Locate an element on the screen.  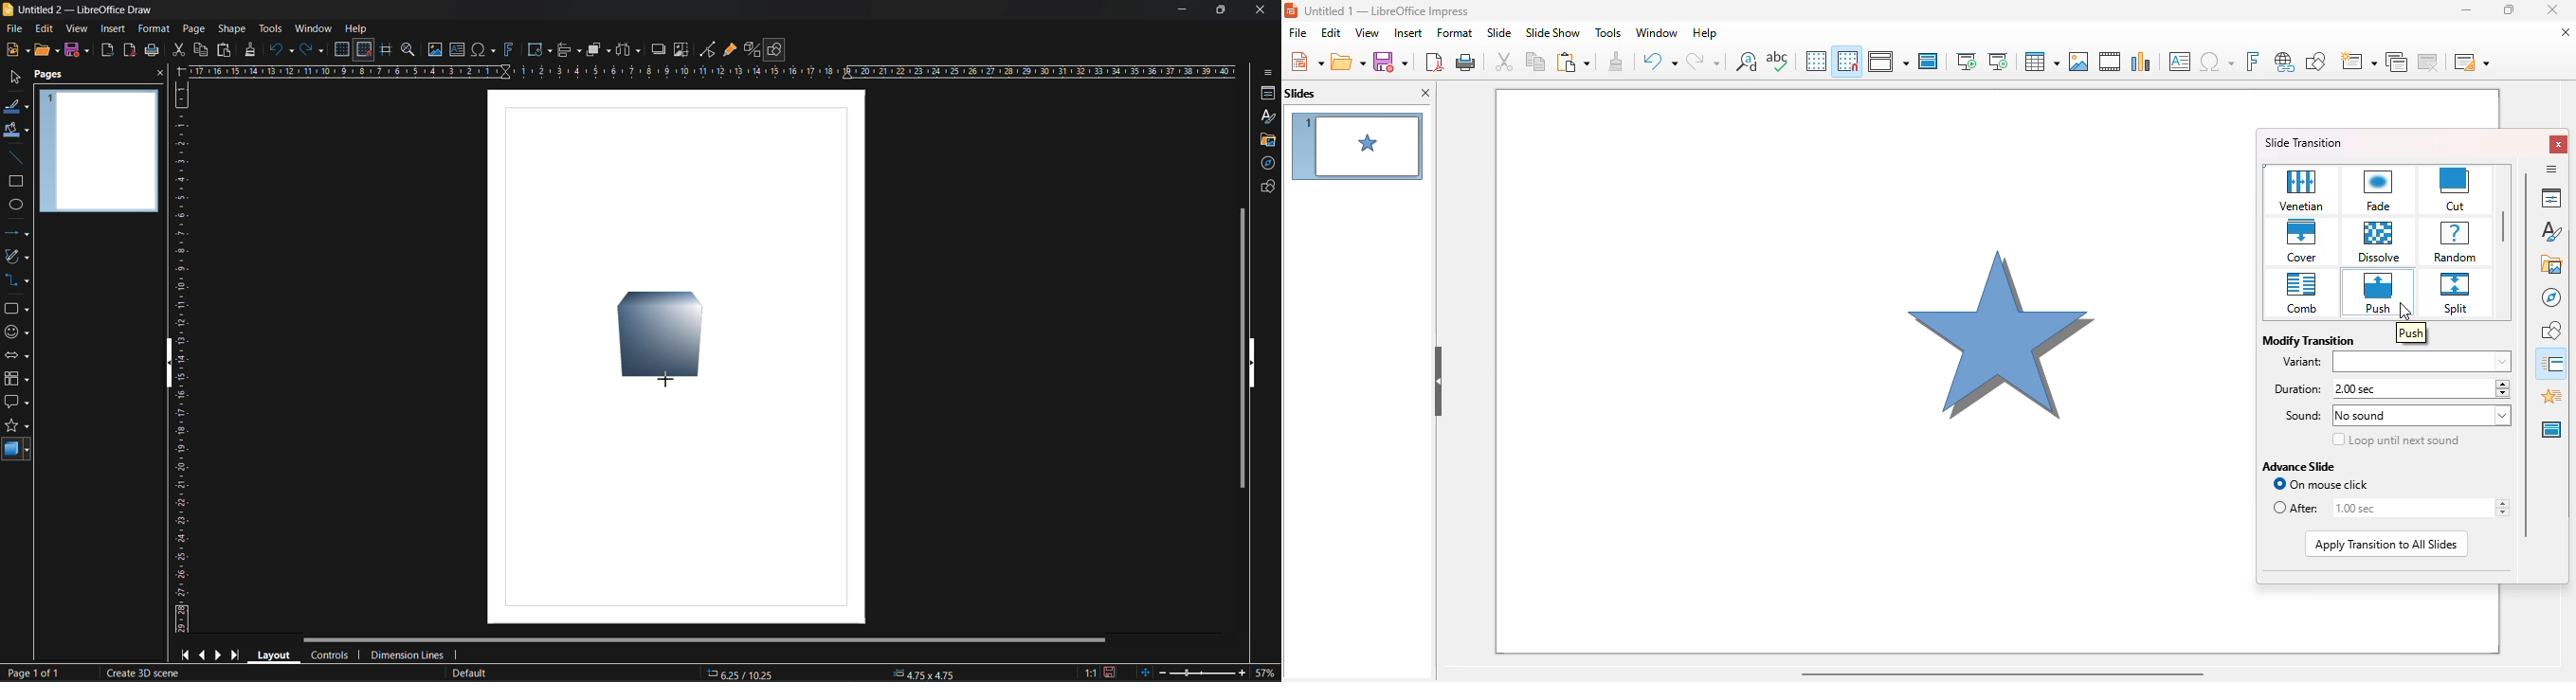
on mouse click is located at coordinates (2321, 484).